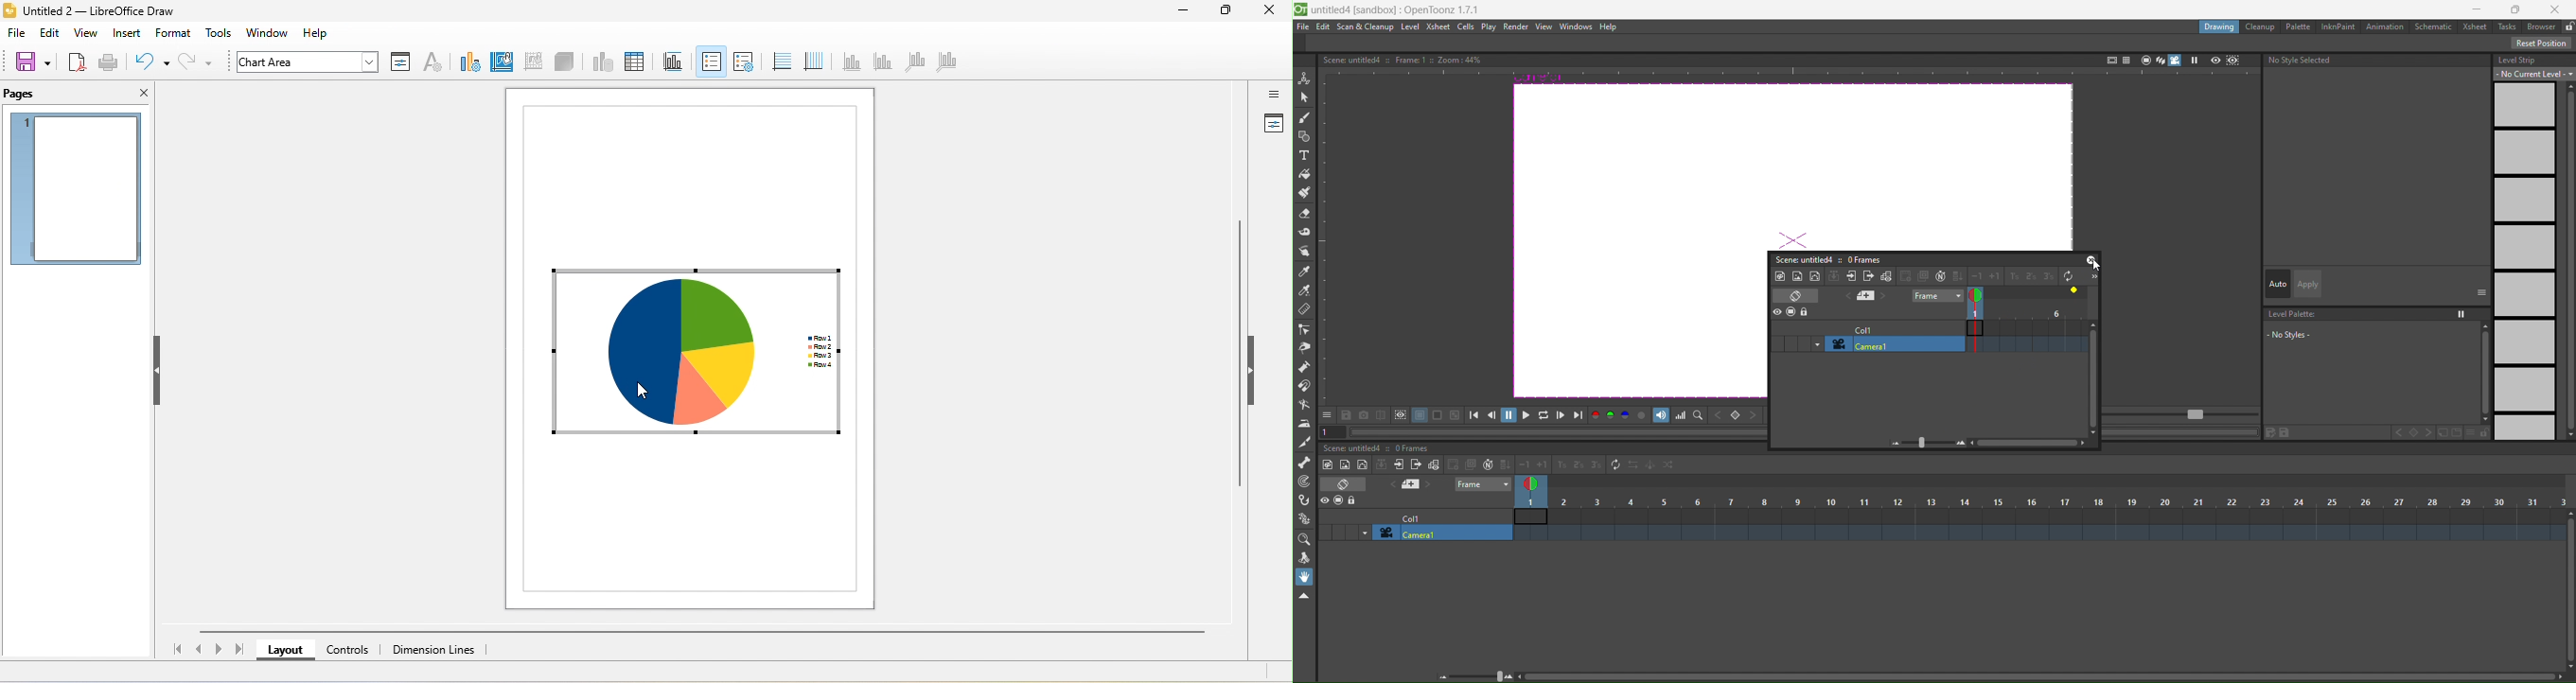 The width and height of the screenshot is (2576, 700). What do you see at coordinates (1780, 275) in the screenshot?
I see `new toonz raster level` at bounding box center [1780, 275].